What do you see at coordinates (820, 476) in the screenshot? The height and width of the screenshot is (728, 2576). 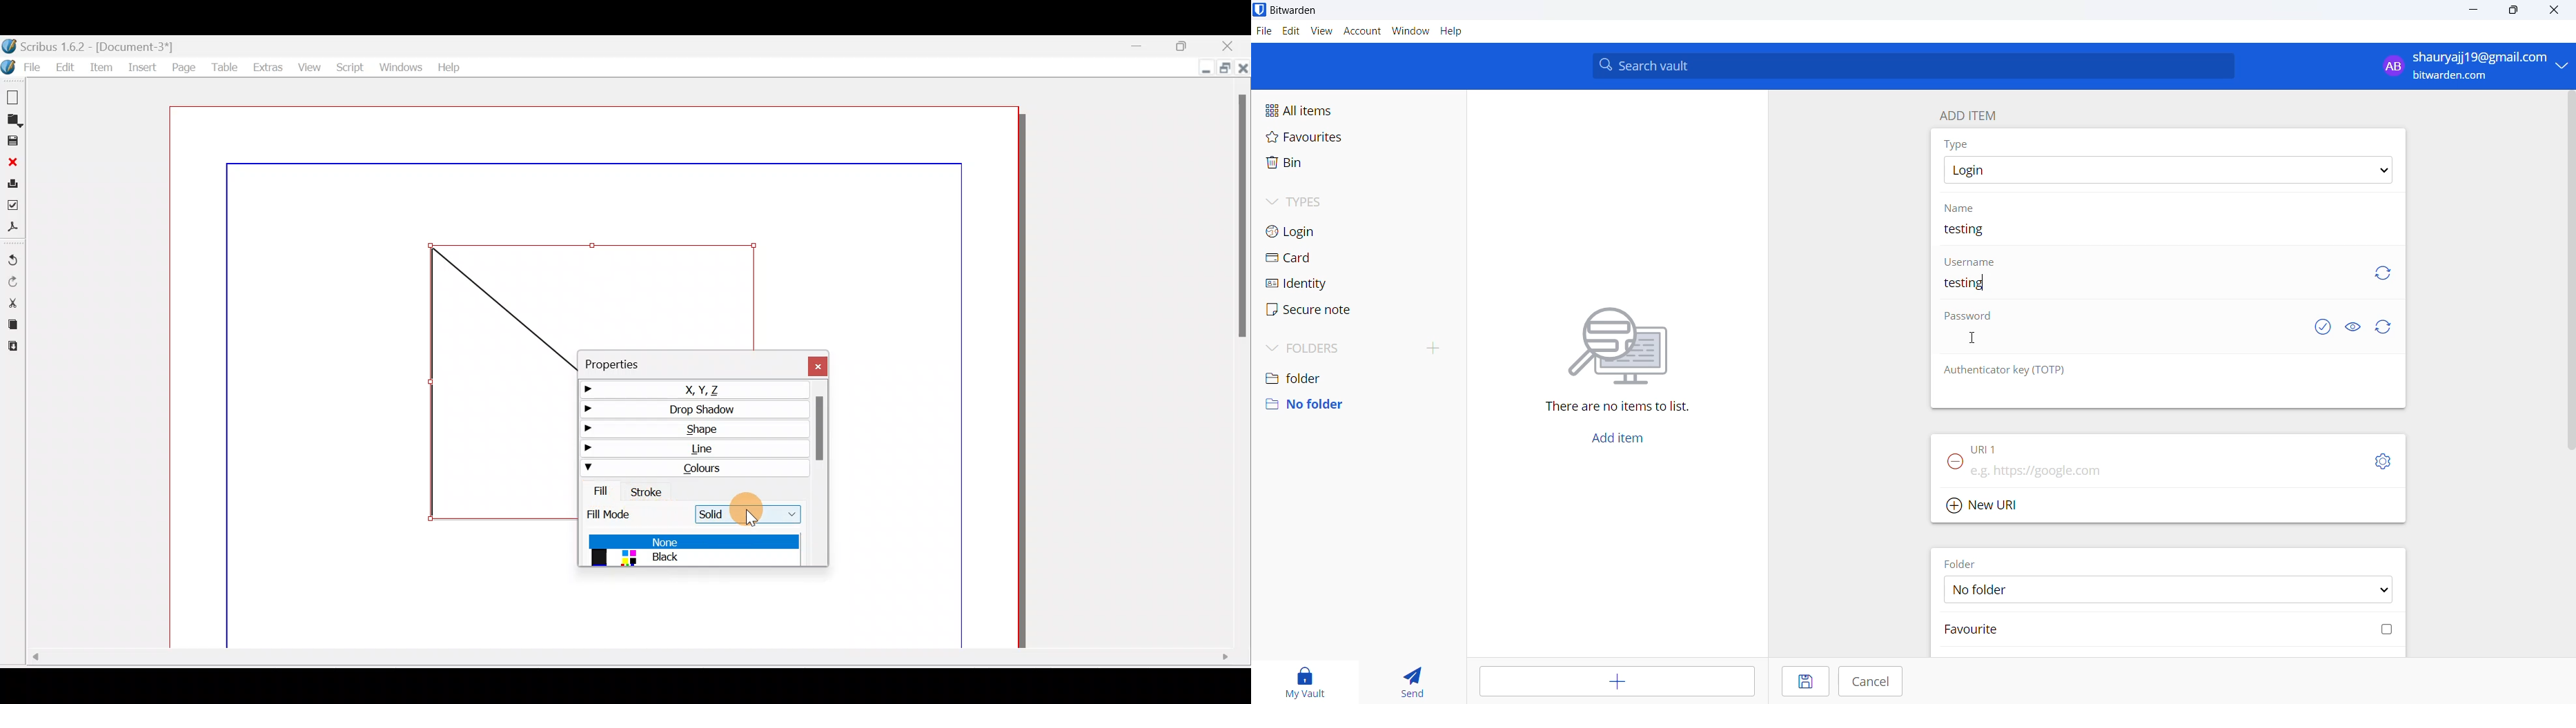 I see `Scroll bar` at bounding box center [820, 476].